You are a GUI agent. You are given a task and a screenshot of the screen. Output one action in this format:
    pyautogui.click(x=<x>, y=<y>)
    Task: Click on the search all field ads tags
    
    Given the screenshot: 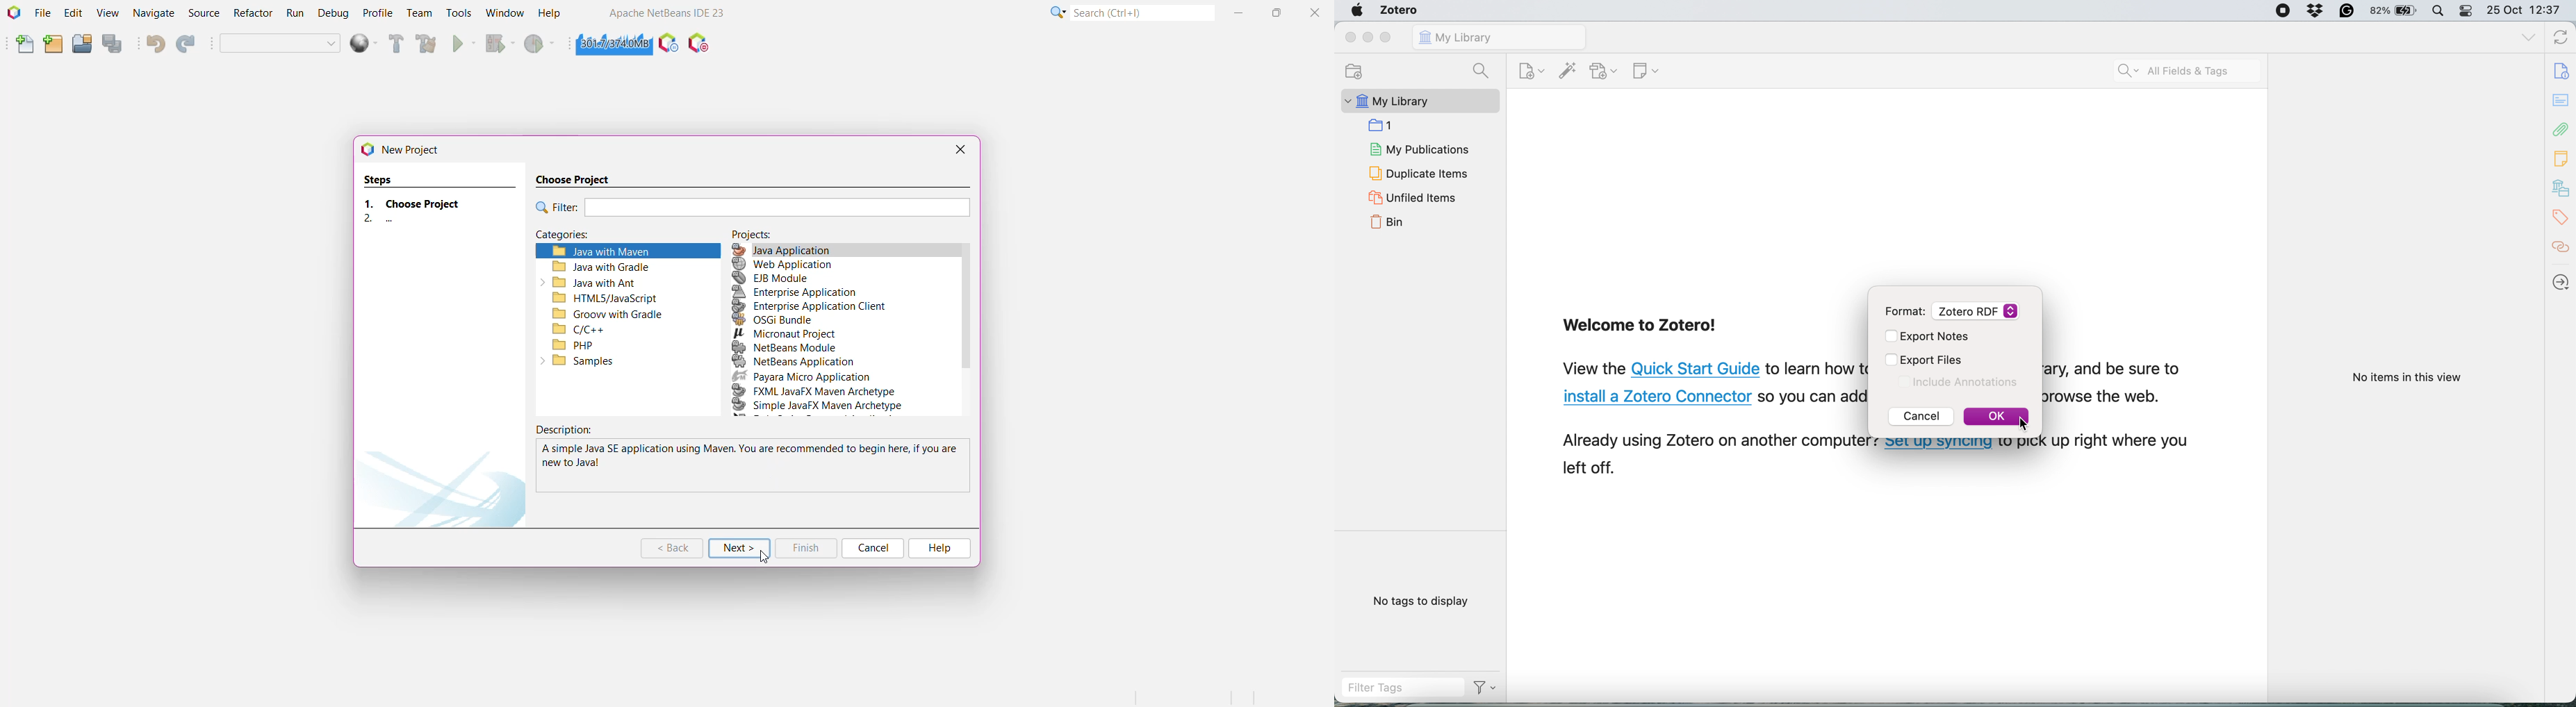 What is the action you would take?
    pyautogui.click(x=2184, y=72)
    